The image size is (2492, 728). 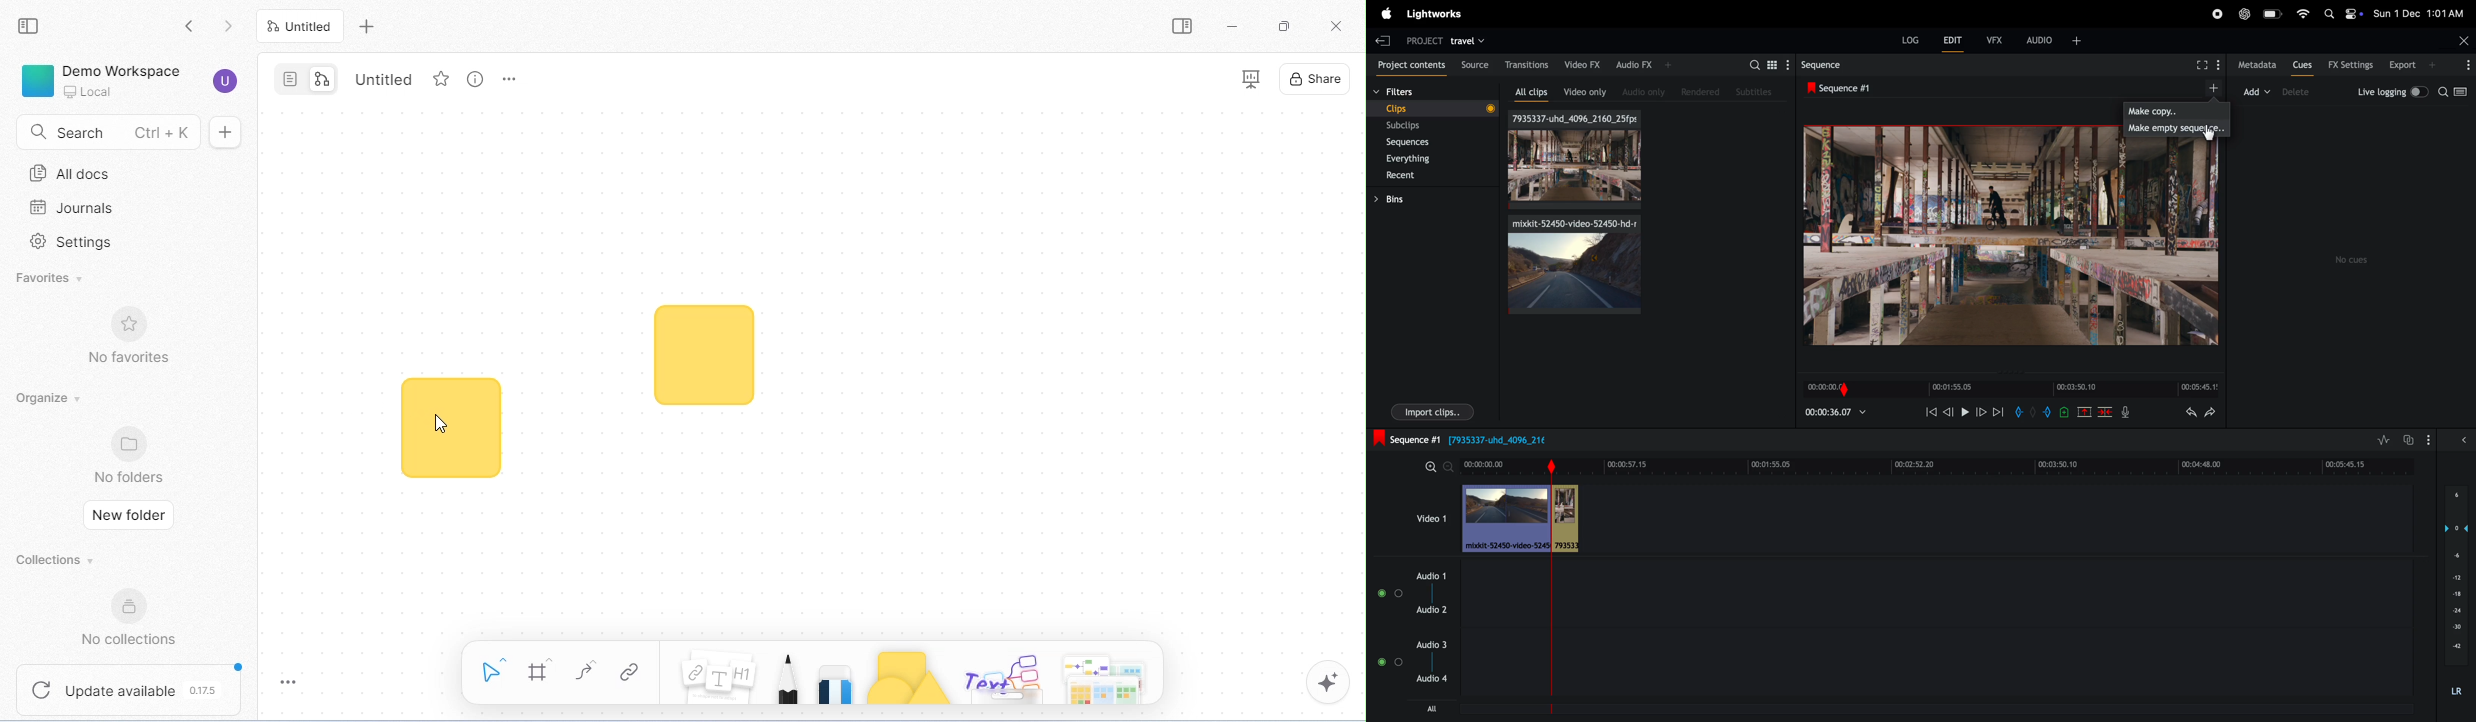 I want to click on new doc, so click(x=225, y=132).